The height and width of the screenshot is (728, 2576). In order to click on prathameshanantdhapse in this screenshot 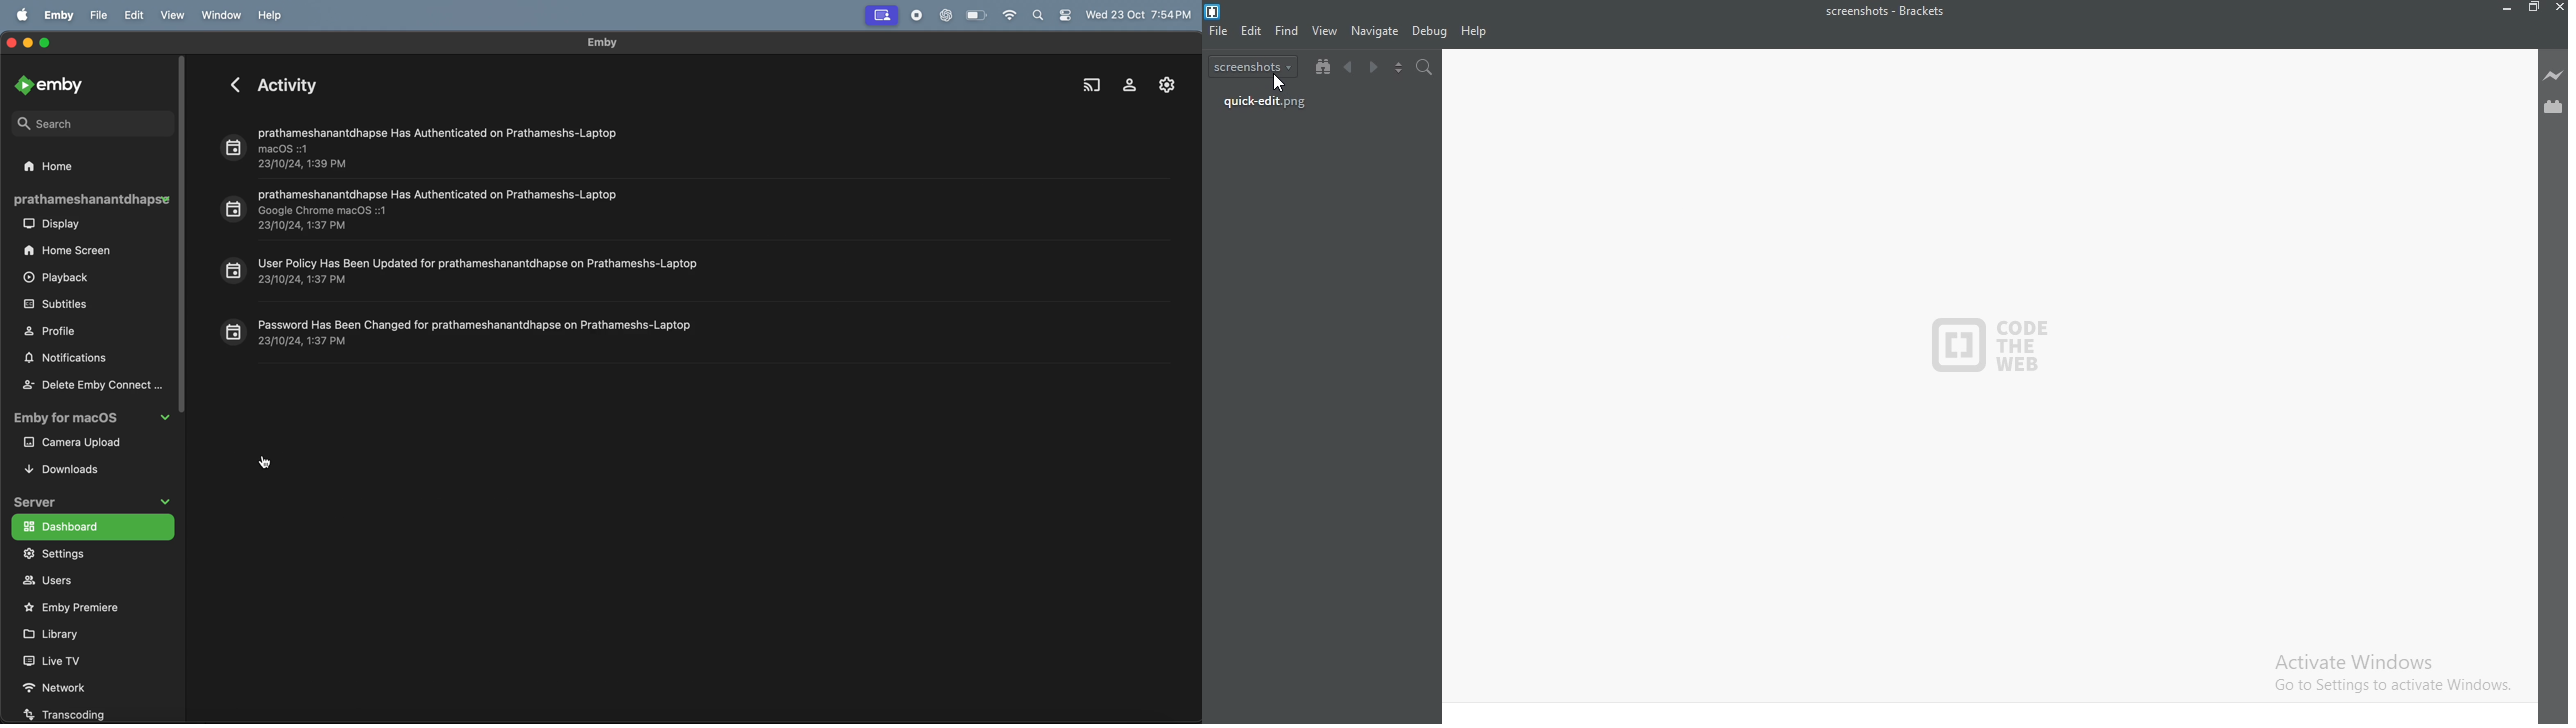, I will do `click(91, 200)`.